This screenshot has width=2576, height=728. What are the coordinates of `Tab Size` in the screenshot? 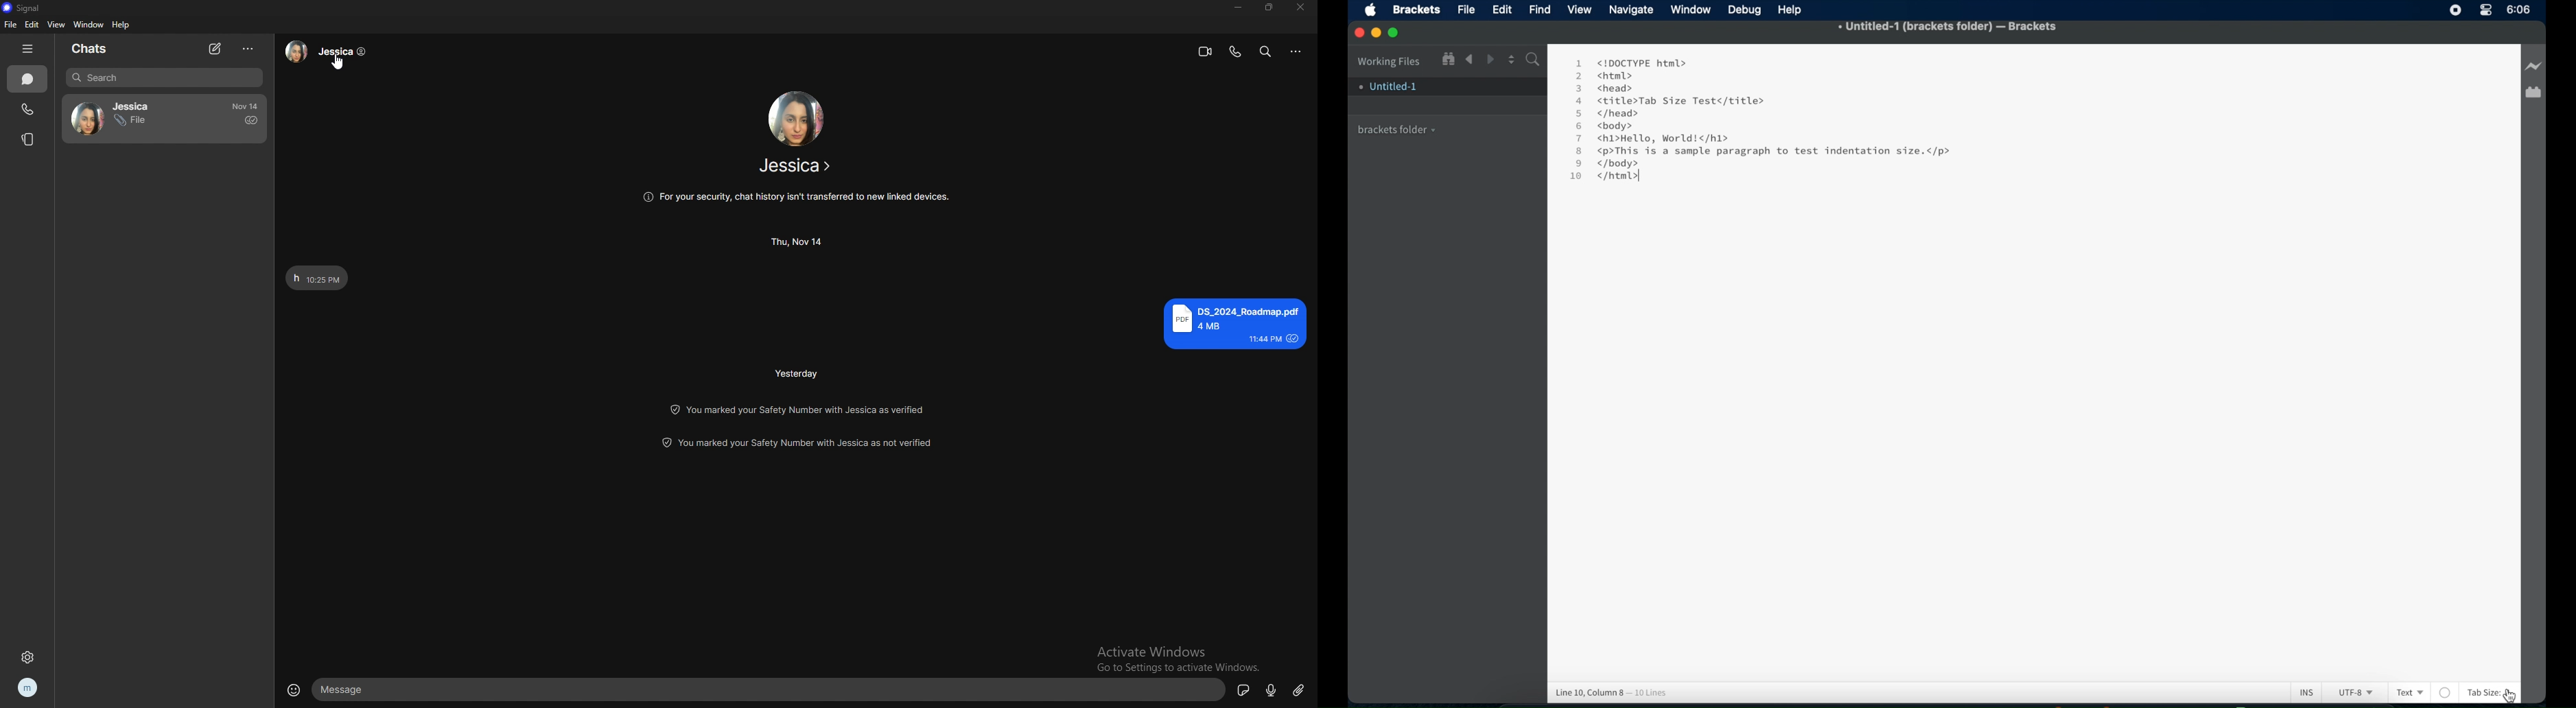 It's located at (2483, 692).